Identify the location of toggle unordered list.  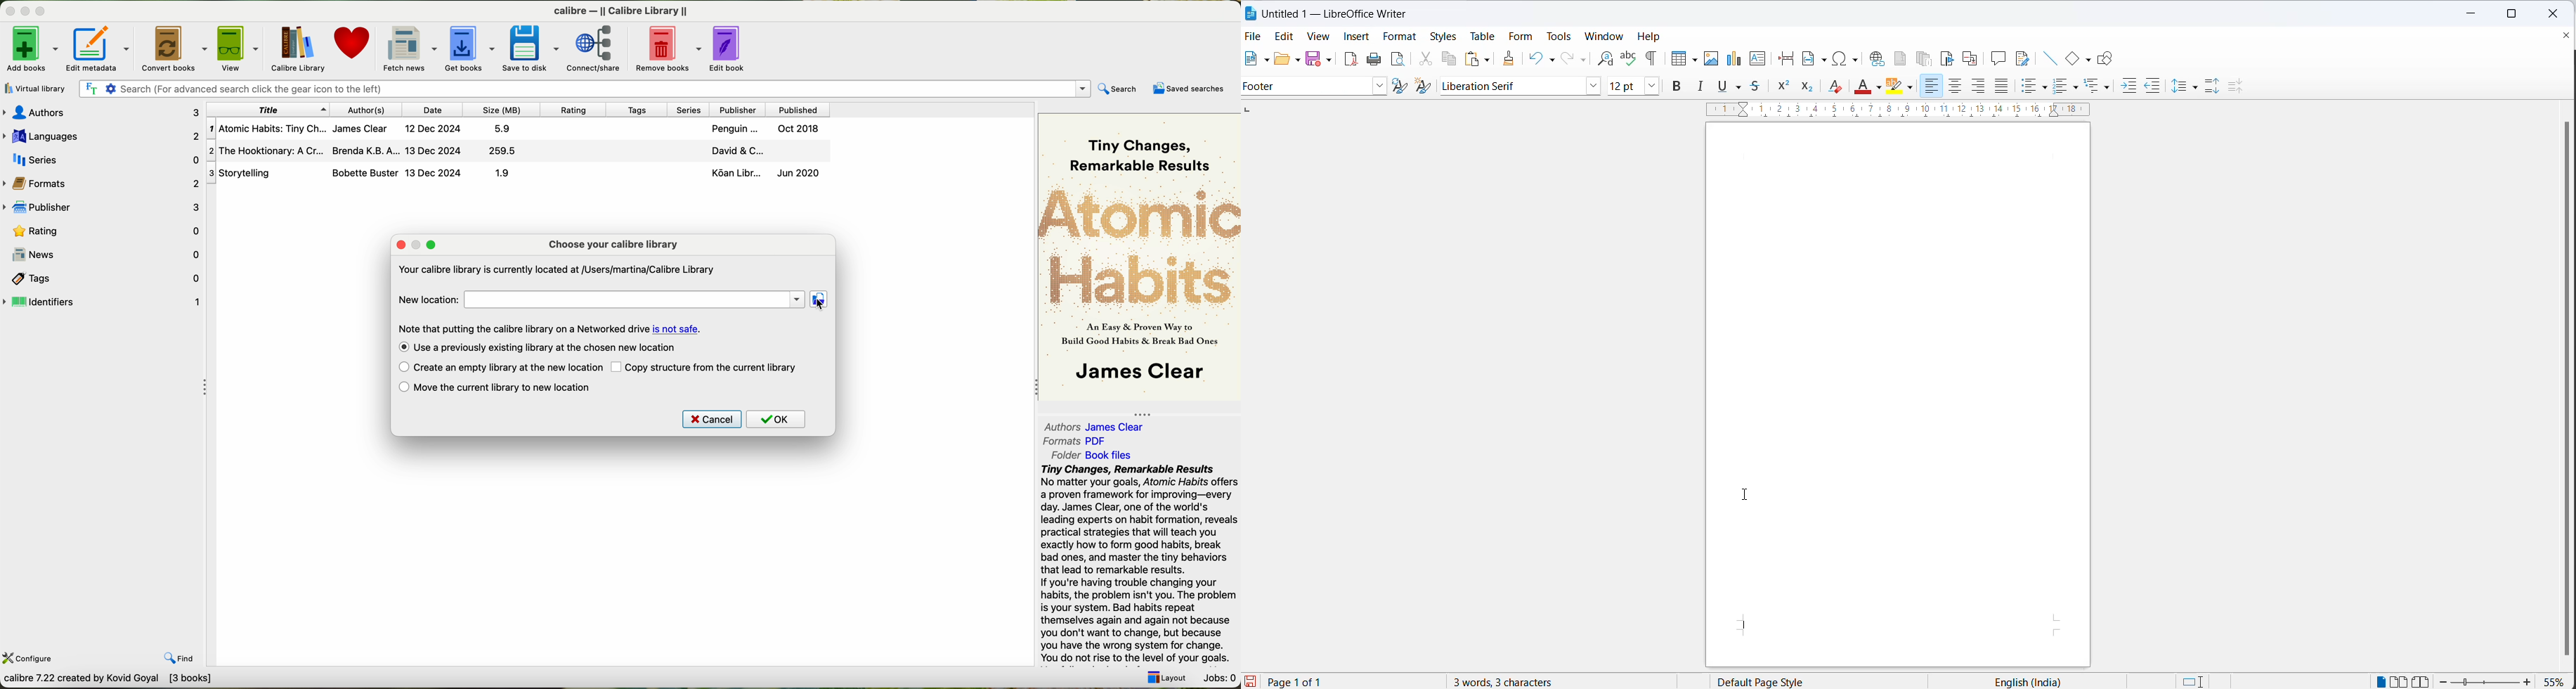
(2061, 88).